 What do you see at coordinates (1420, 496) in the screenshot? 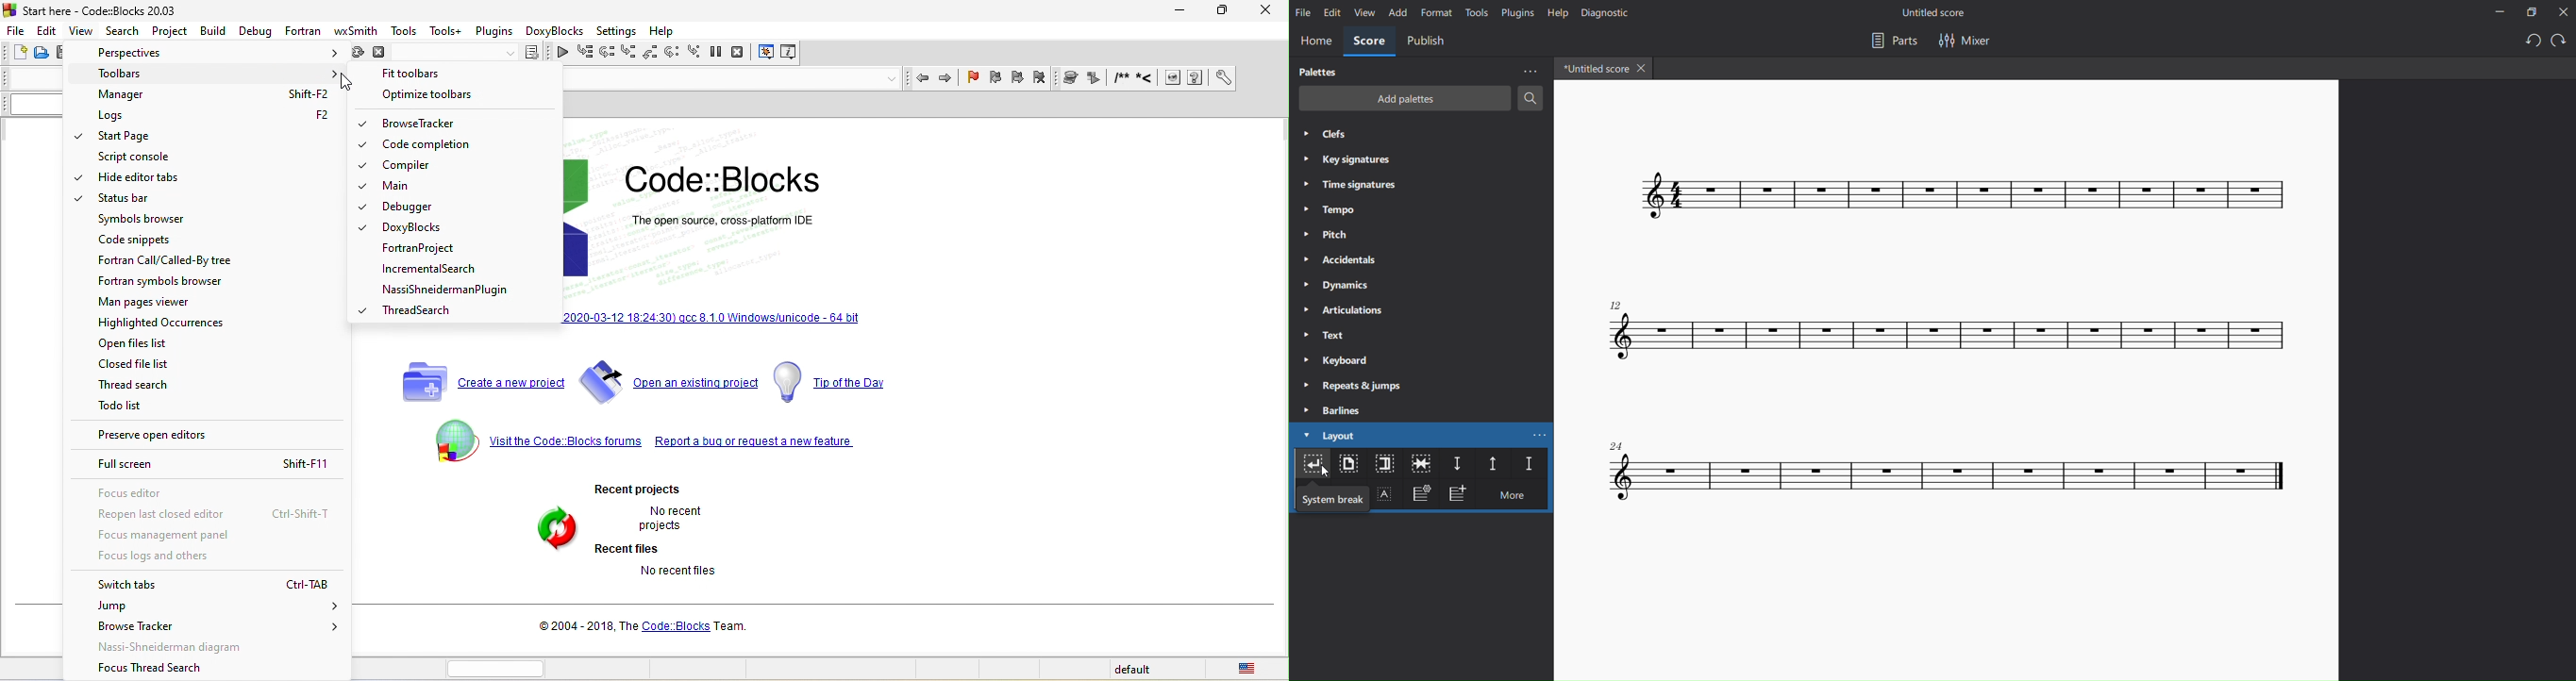
I see `frame settings` at bounding box center [1420, 496].